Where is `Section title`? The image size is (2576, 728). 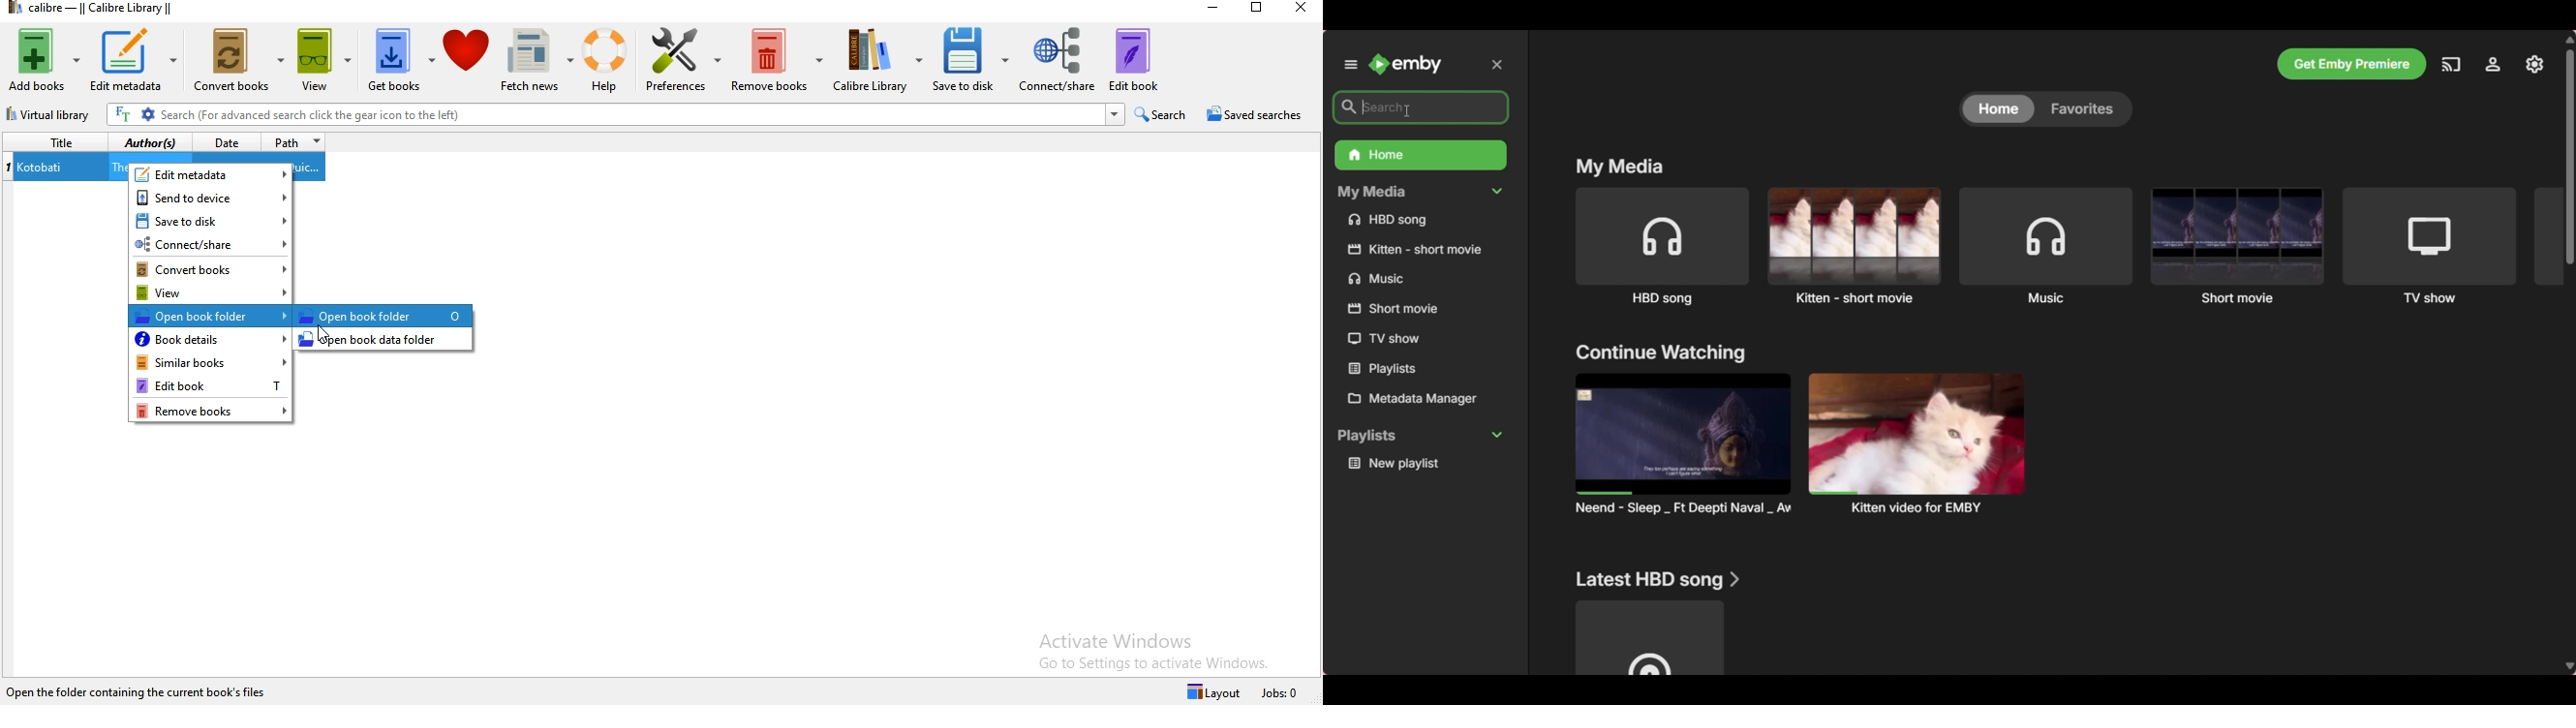
Section title is located at coordinates (1661, 351).